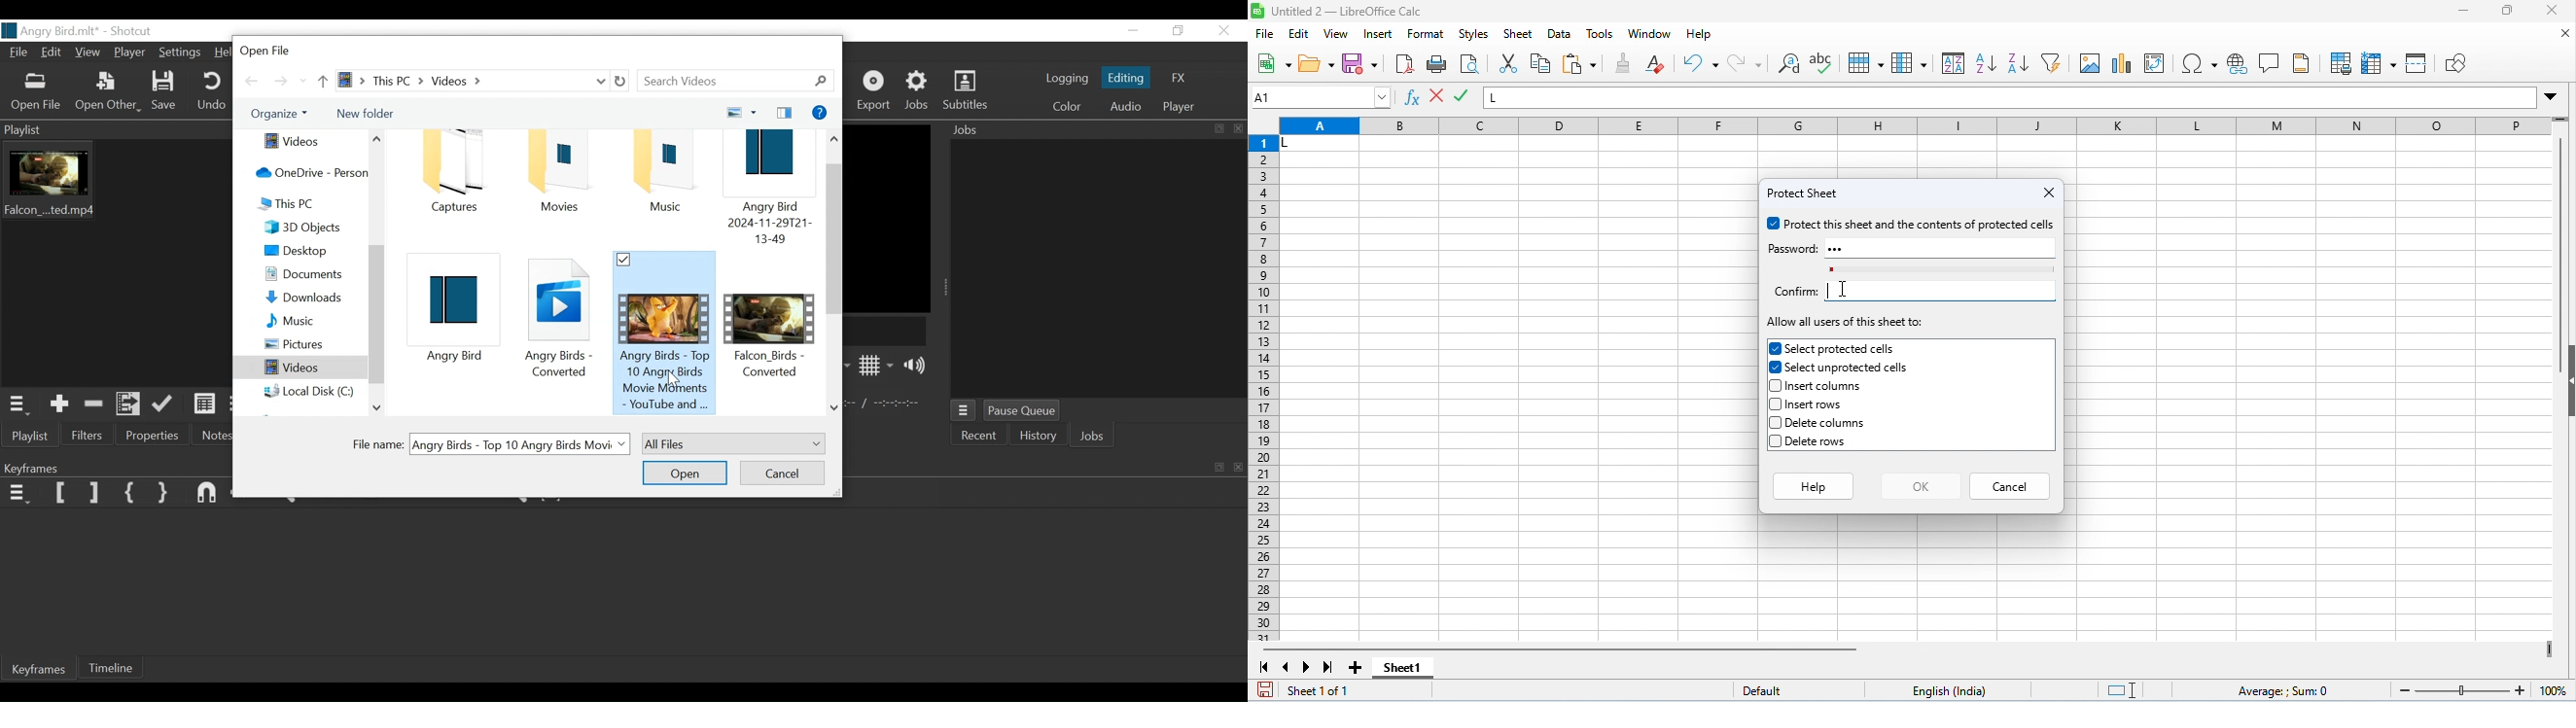 The width and height of the screenshot is (2576, 728). What do you see at coordinates (1909, 62) in the screenshot?
I see `column` at bounding box center [1909, 62].